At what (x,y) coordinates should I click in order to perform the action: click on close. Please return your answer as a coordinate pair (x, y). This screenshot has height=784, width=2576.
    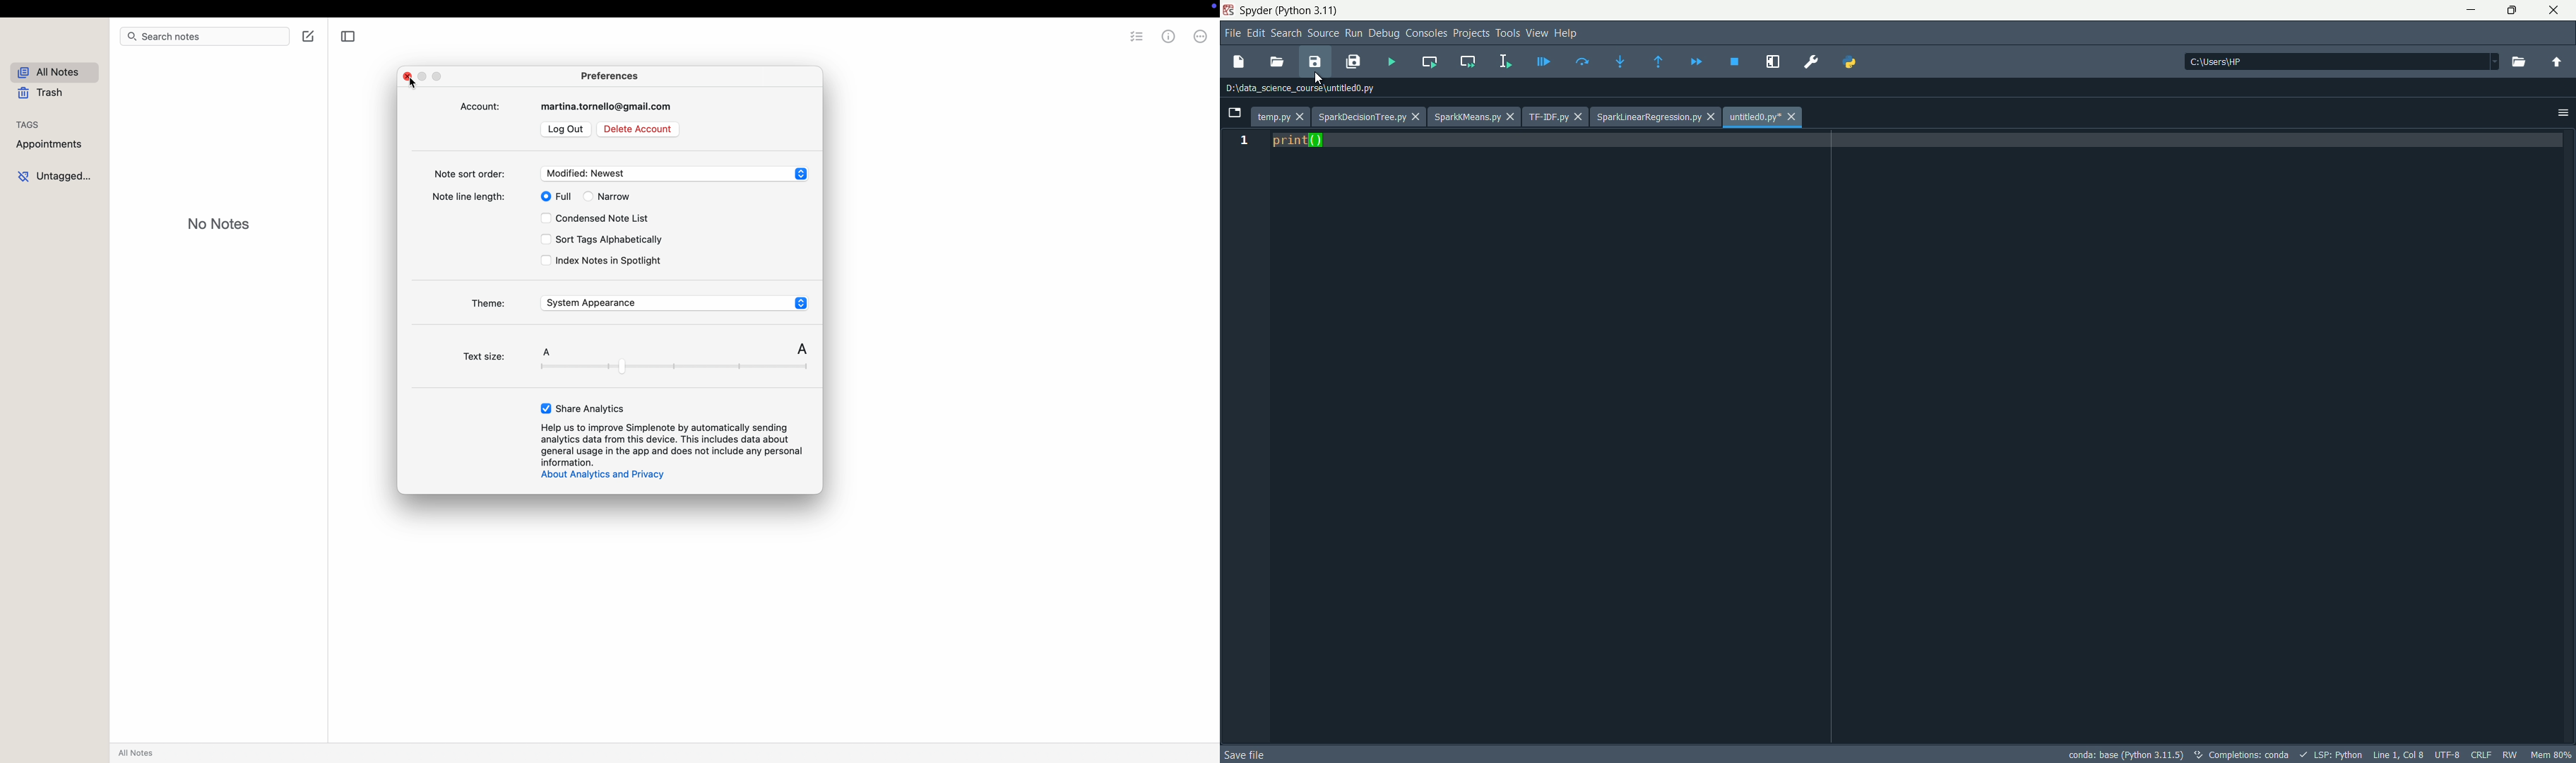
    Looking at the image, I should click on (2553, 12).